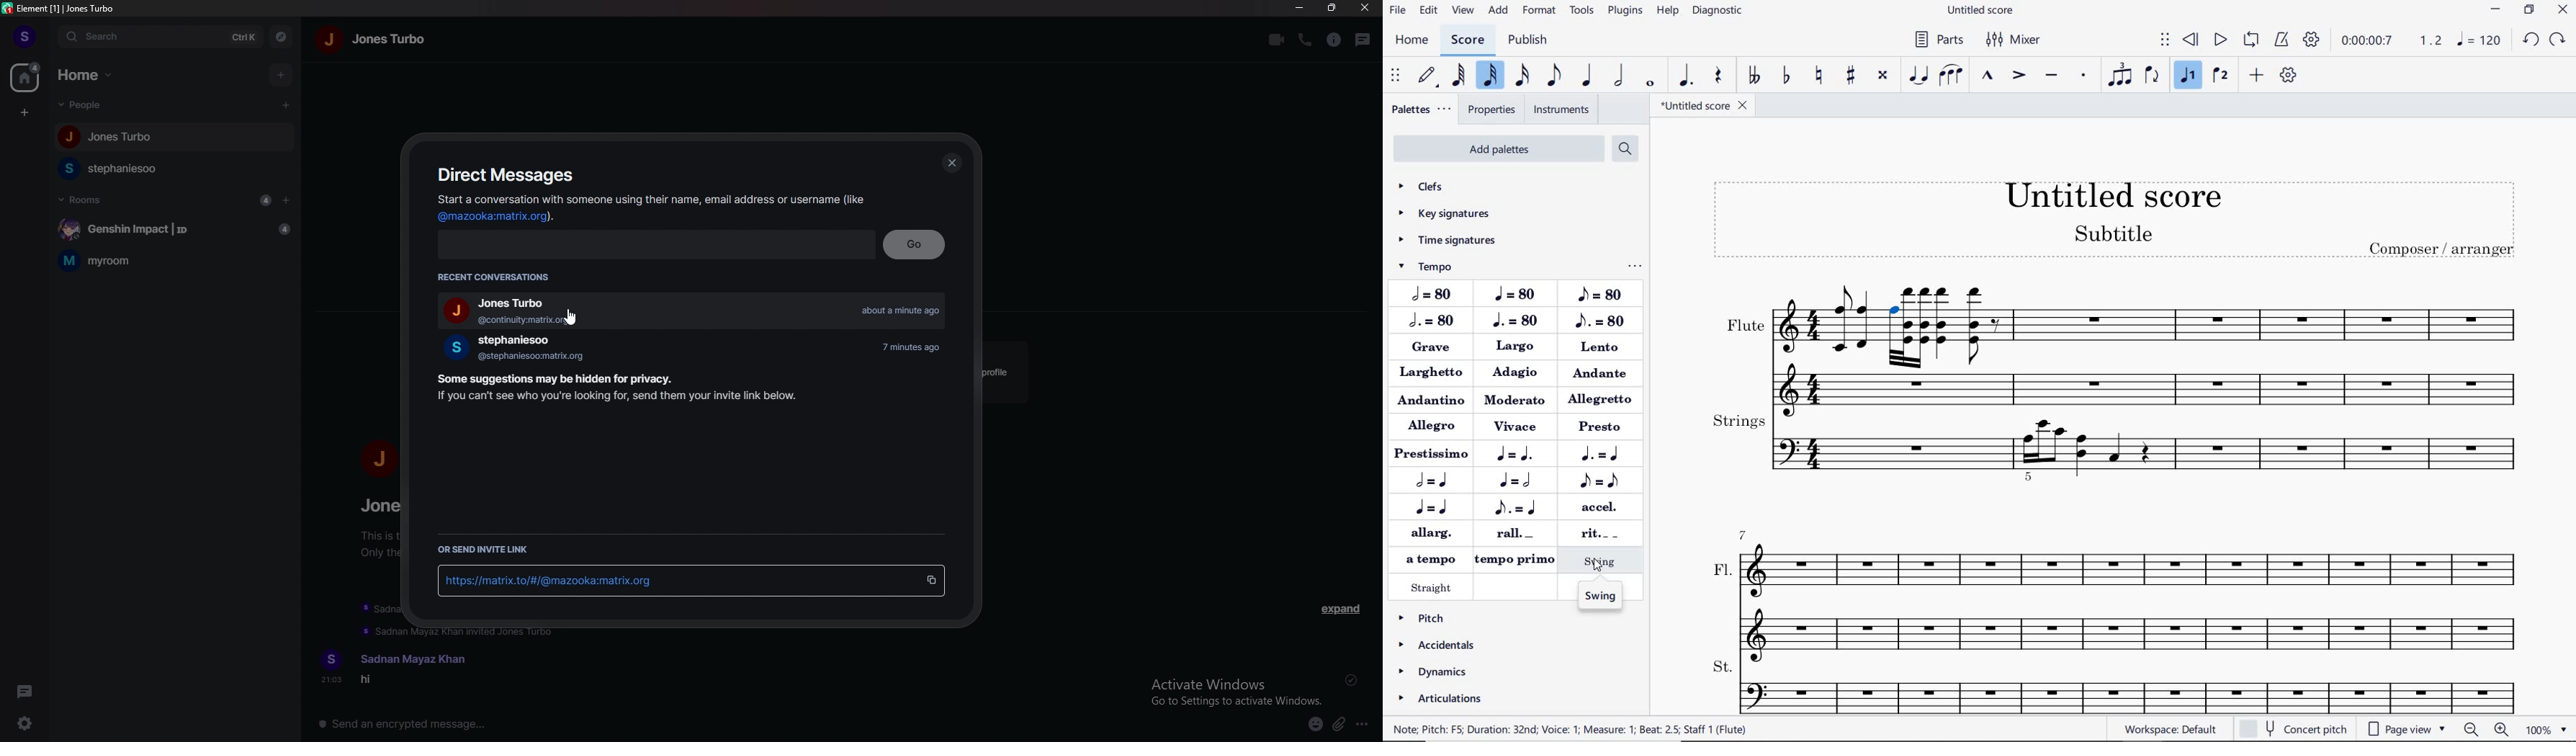 Image resolution: width=2576 pixels, height=756 pixels. Describe the element at coordinates (2129, 684) in the screenshot. I see `St.` at that location.